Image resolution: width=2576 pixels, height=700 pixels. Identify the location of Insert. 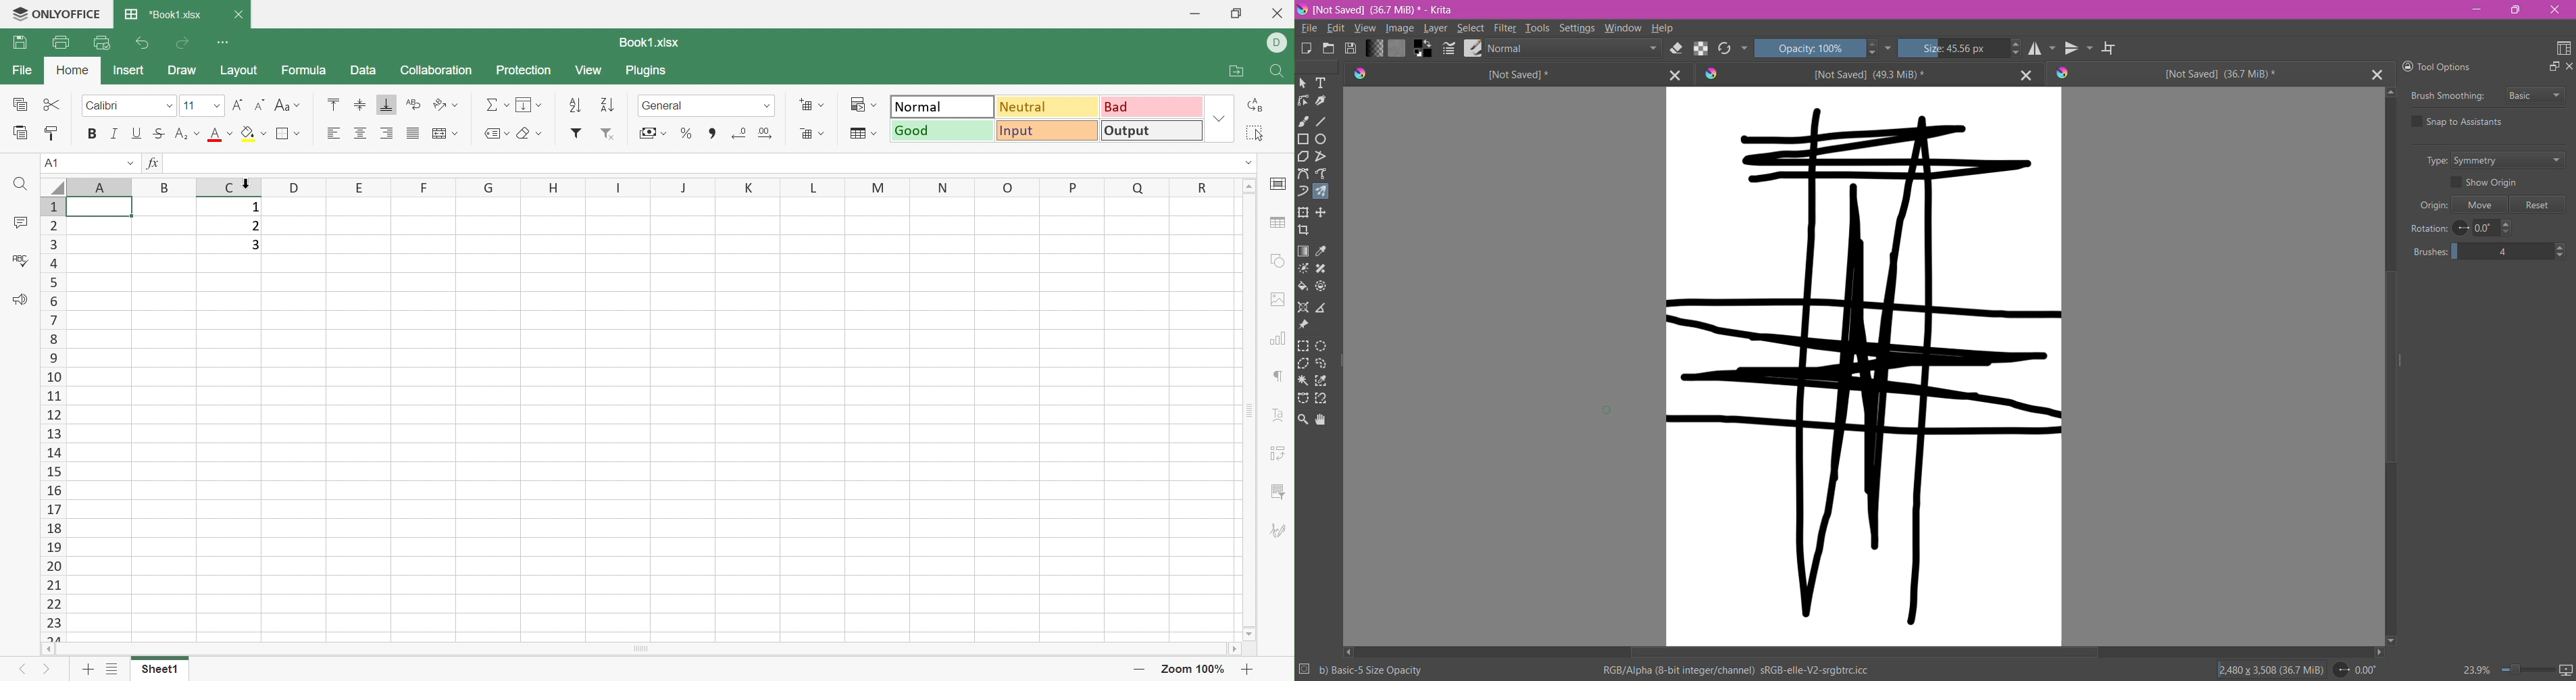
(134, 69).